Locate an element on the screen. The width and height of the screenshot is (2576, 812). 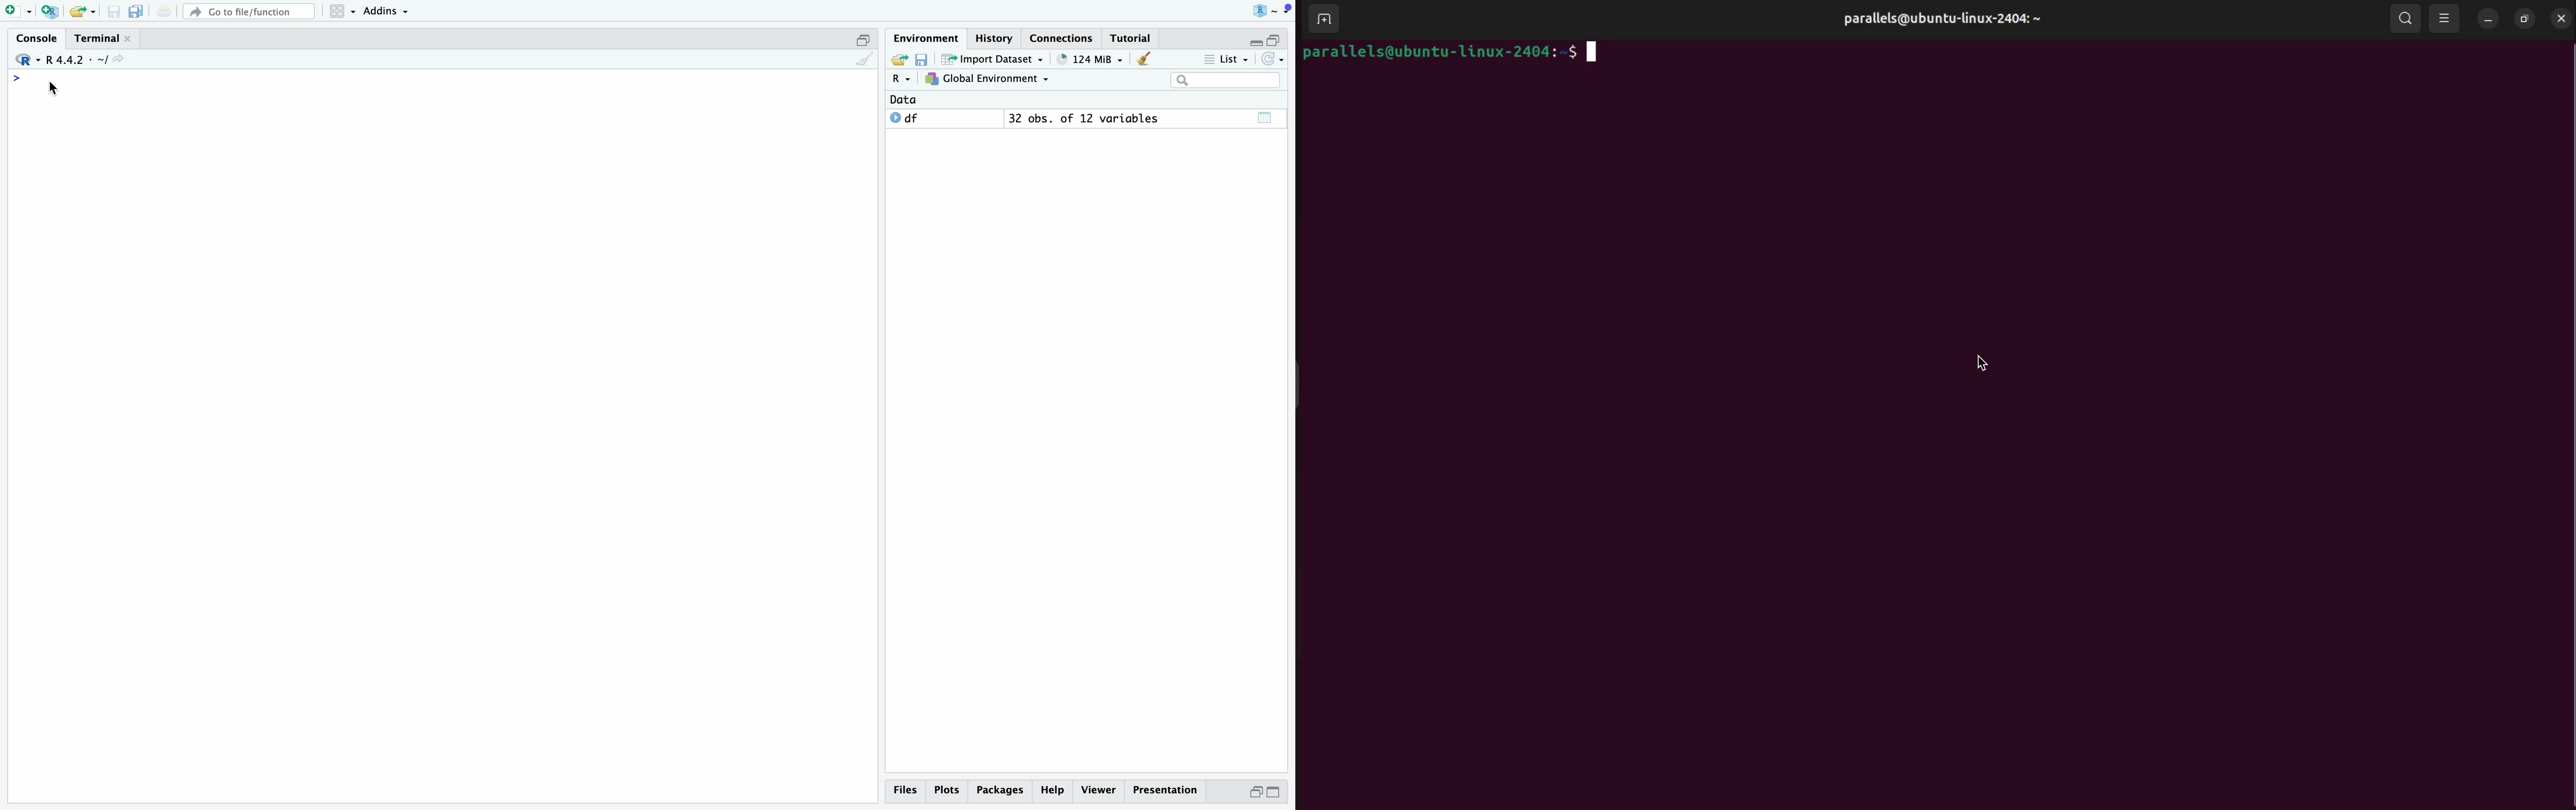
table view is located at coordinates (1266, 117).